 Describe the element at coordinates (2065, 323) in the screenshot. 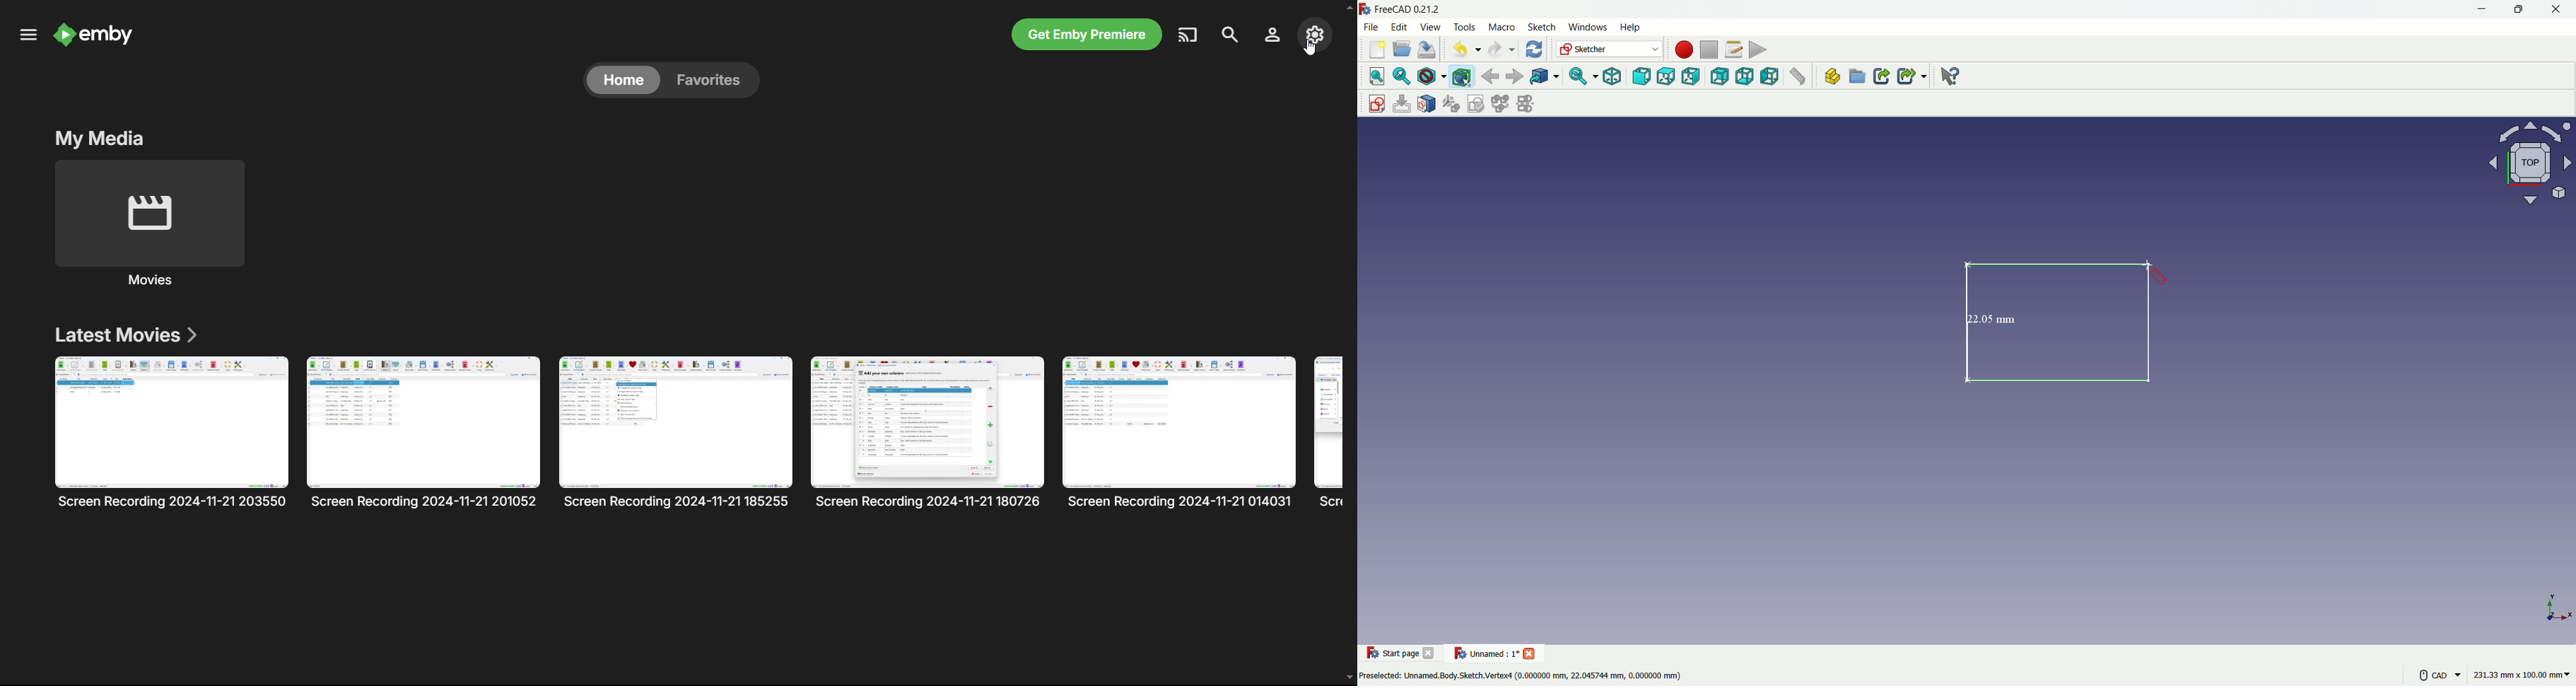

I see `rectangle` at that location.